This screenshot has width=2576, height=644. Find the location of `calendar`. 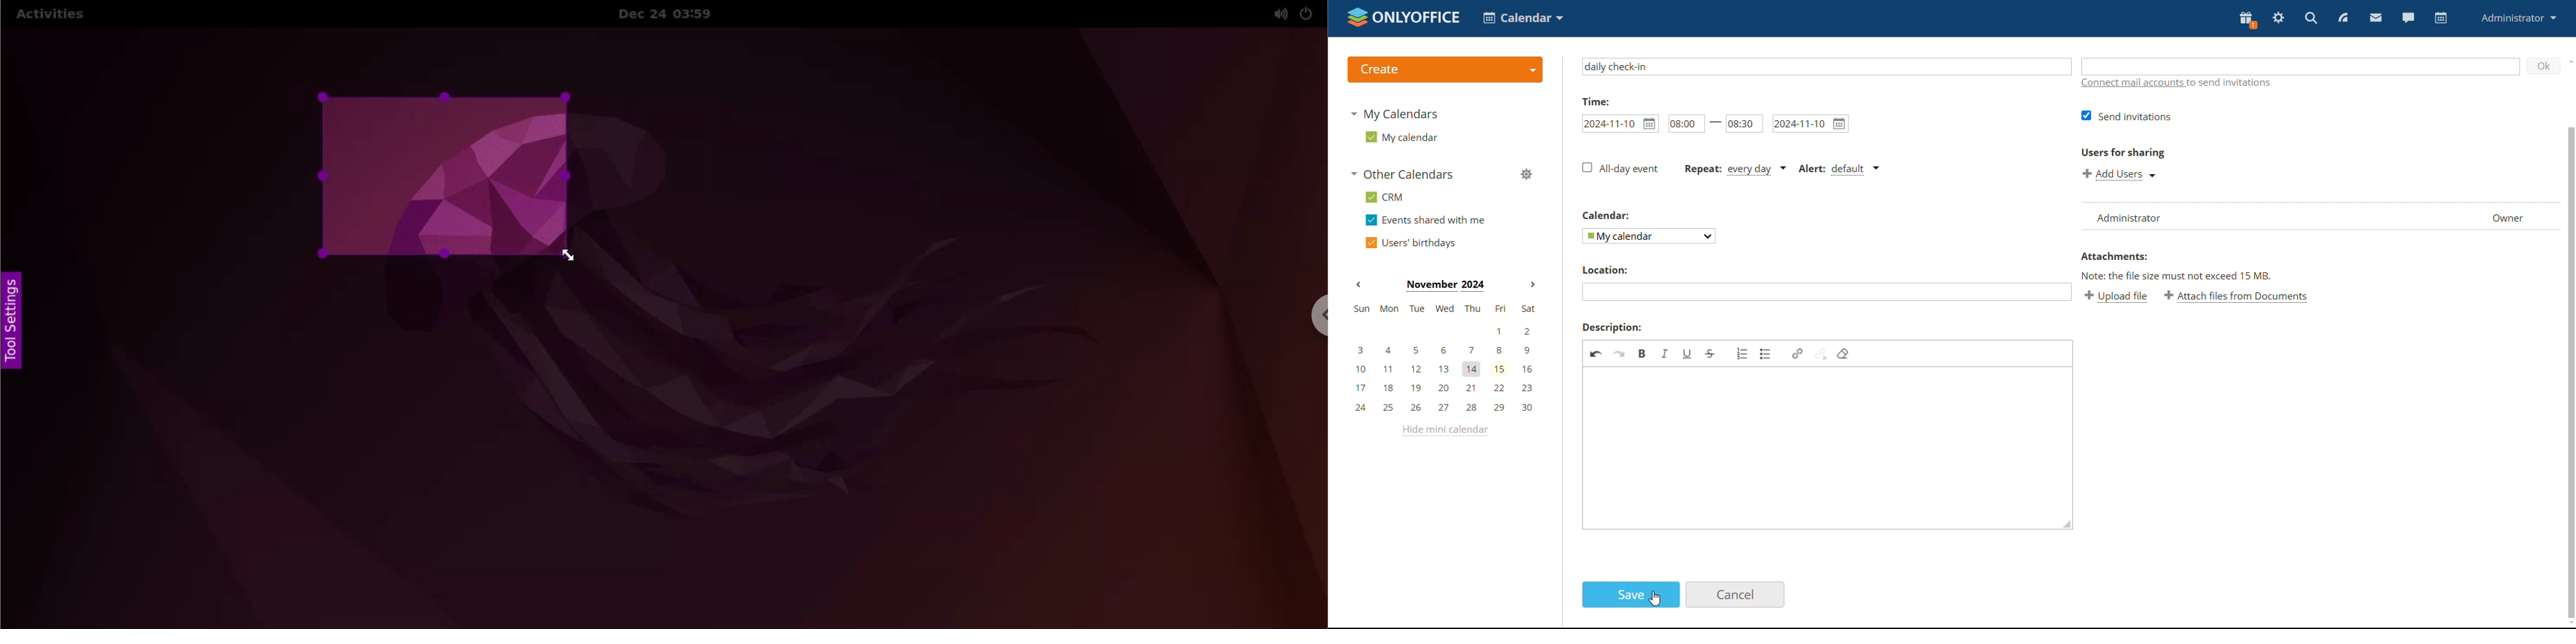

calendar is located at coordinates (2441, 18).